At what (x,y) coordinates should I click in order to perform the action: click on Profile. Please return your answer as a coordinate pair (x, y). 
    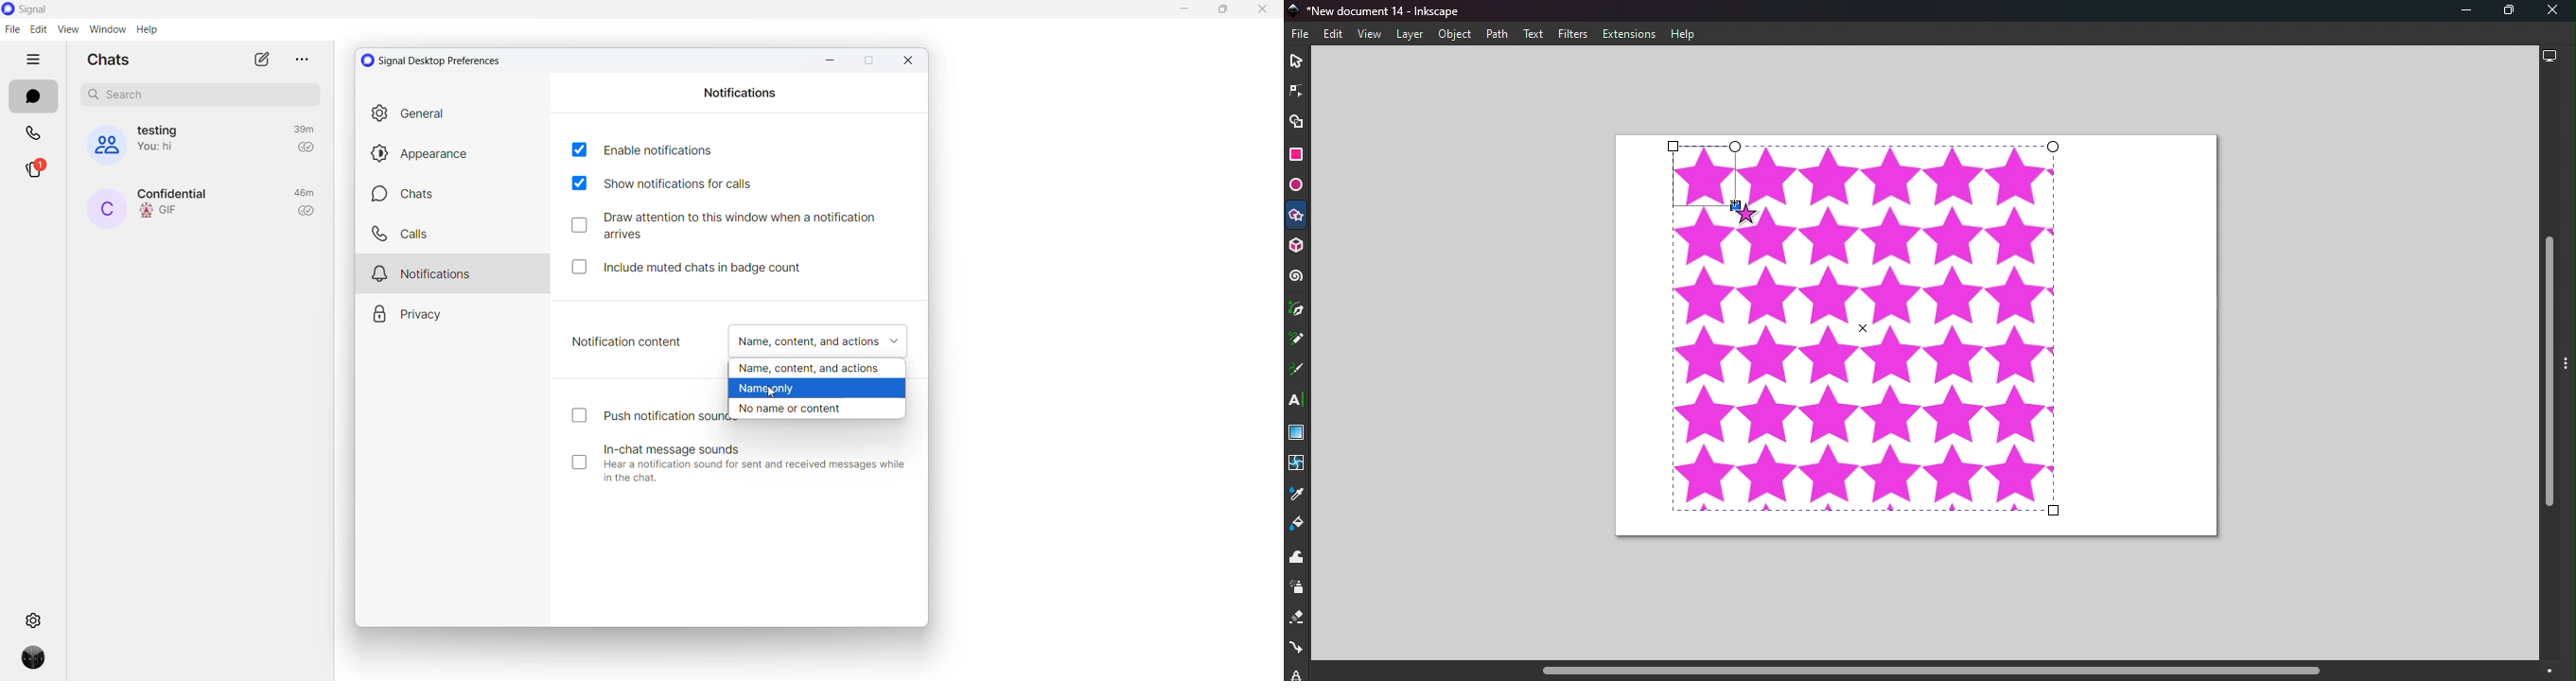
    Looking at the image, I should click on (29, 662).